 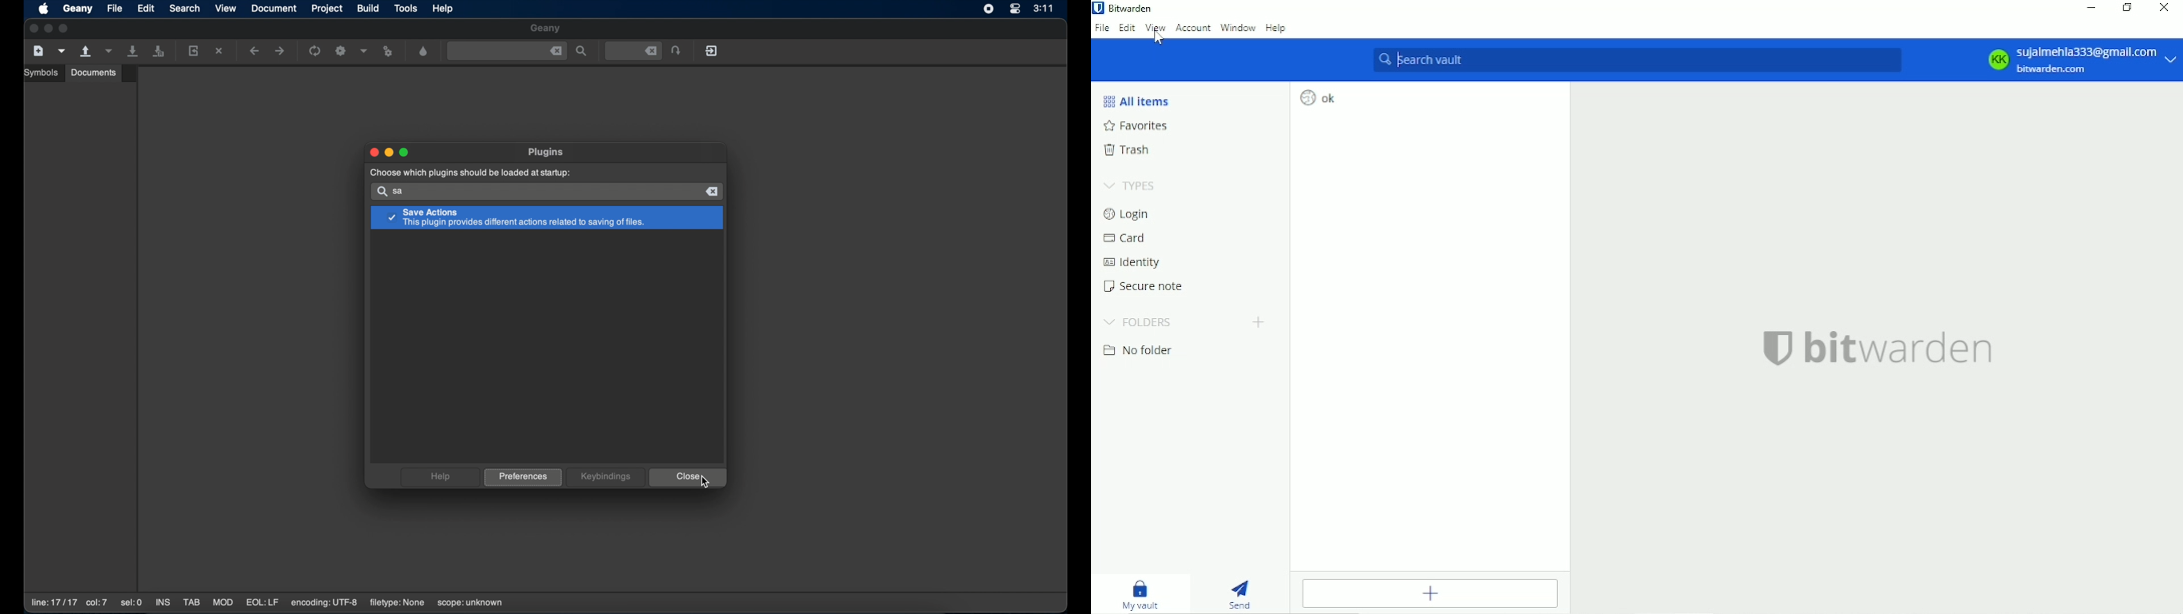 What do you see at coordinates (49, 29) in the screenshot?
I see `minimize` at bounding box center [49, 29].